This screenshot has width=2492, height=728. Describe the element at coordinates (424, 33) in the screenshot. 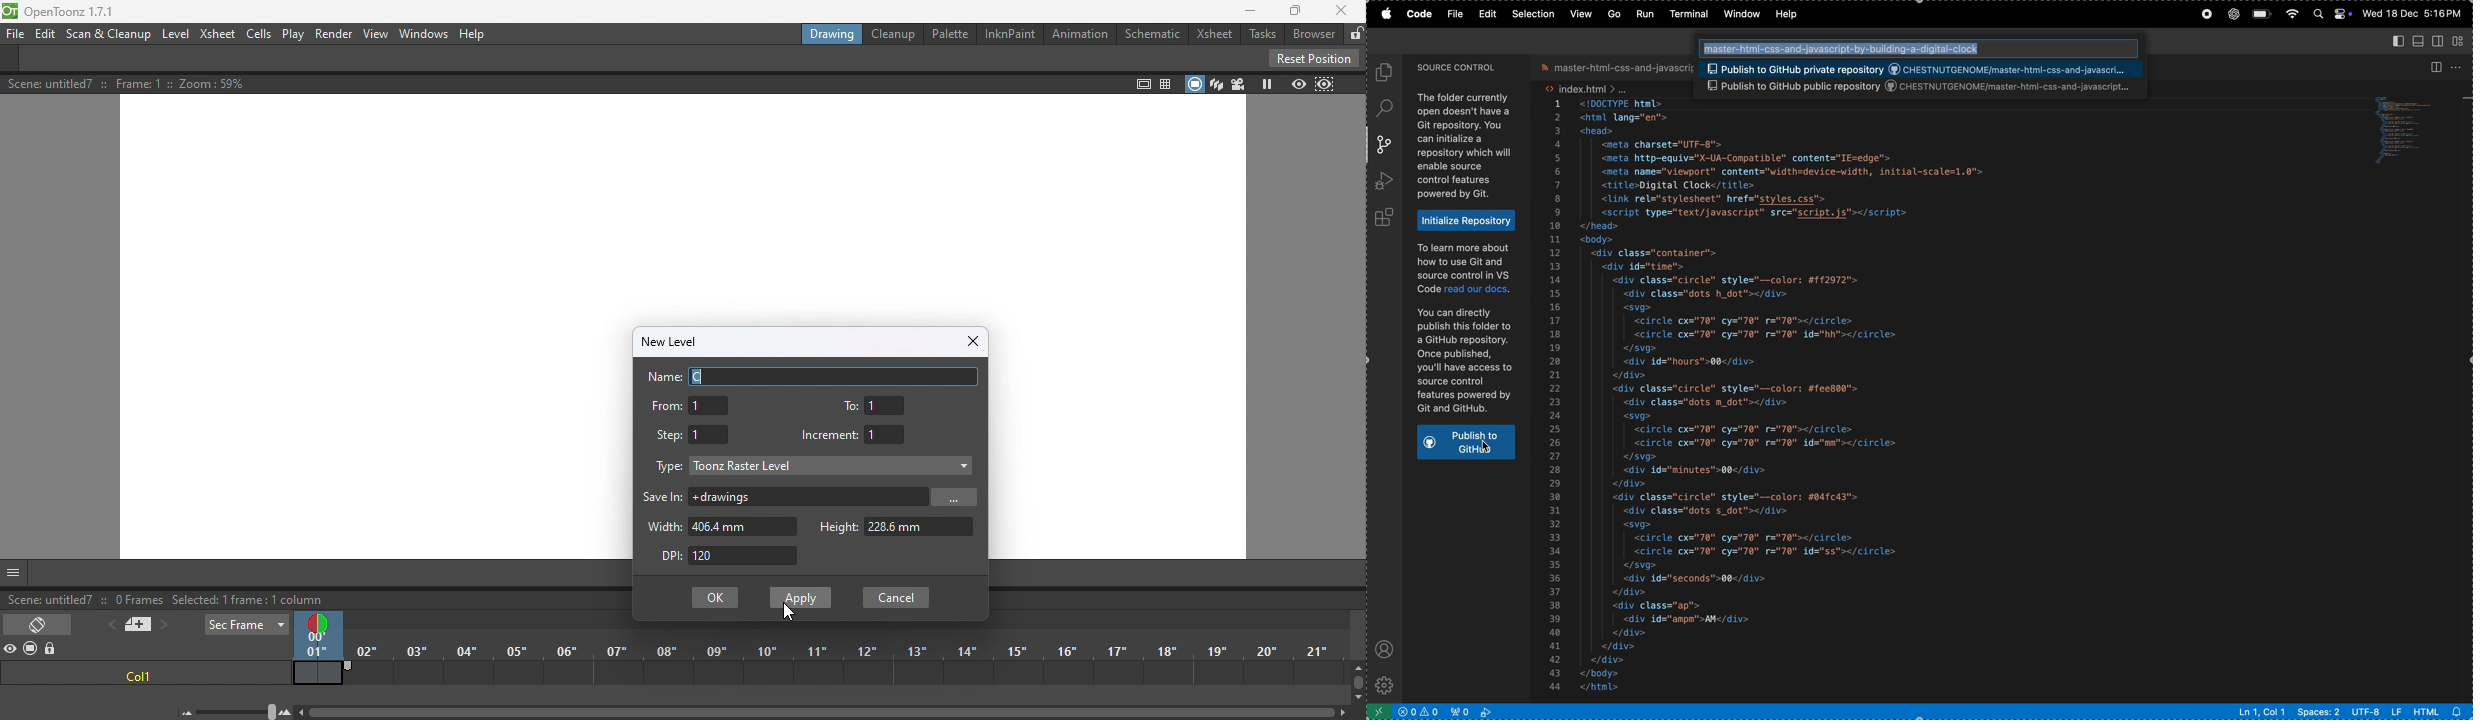

I see `Window ` at that location.